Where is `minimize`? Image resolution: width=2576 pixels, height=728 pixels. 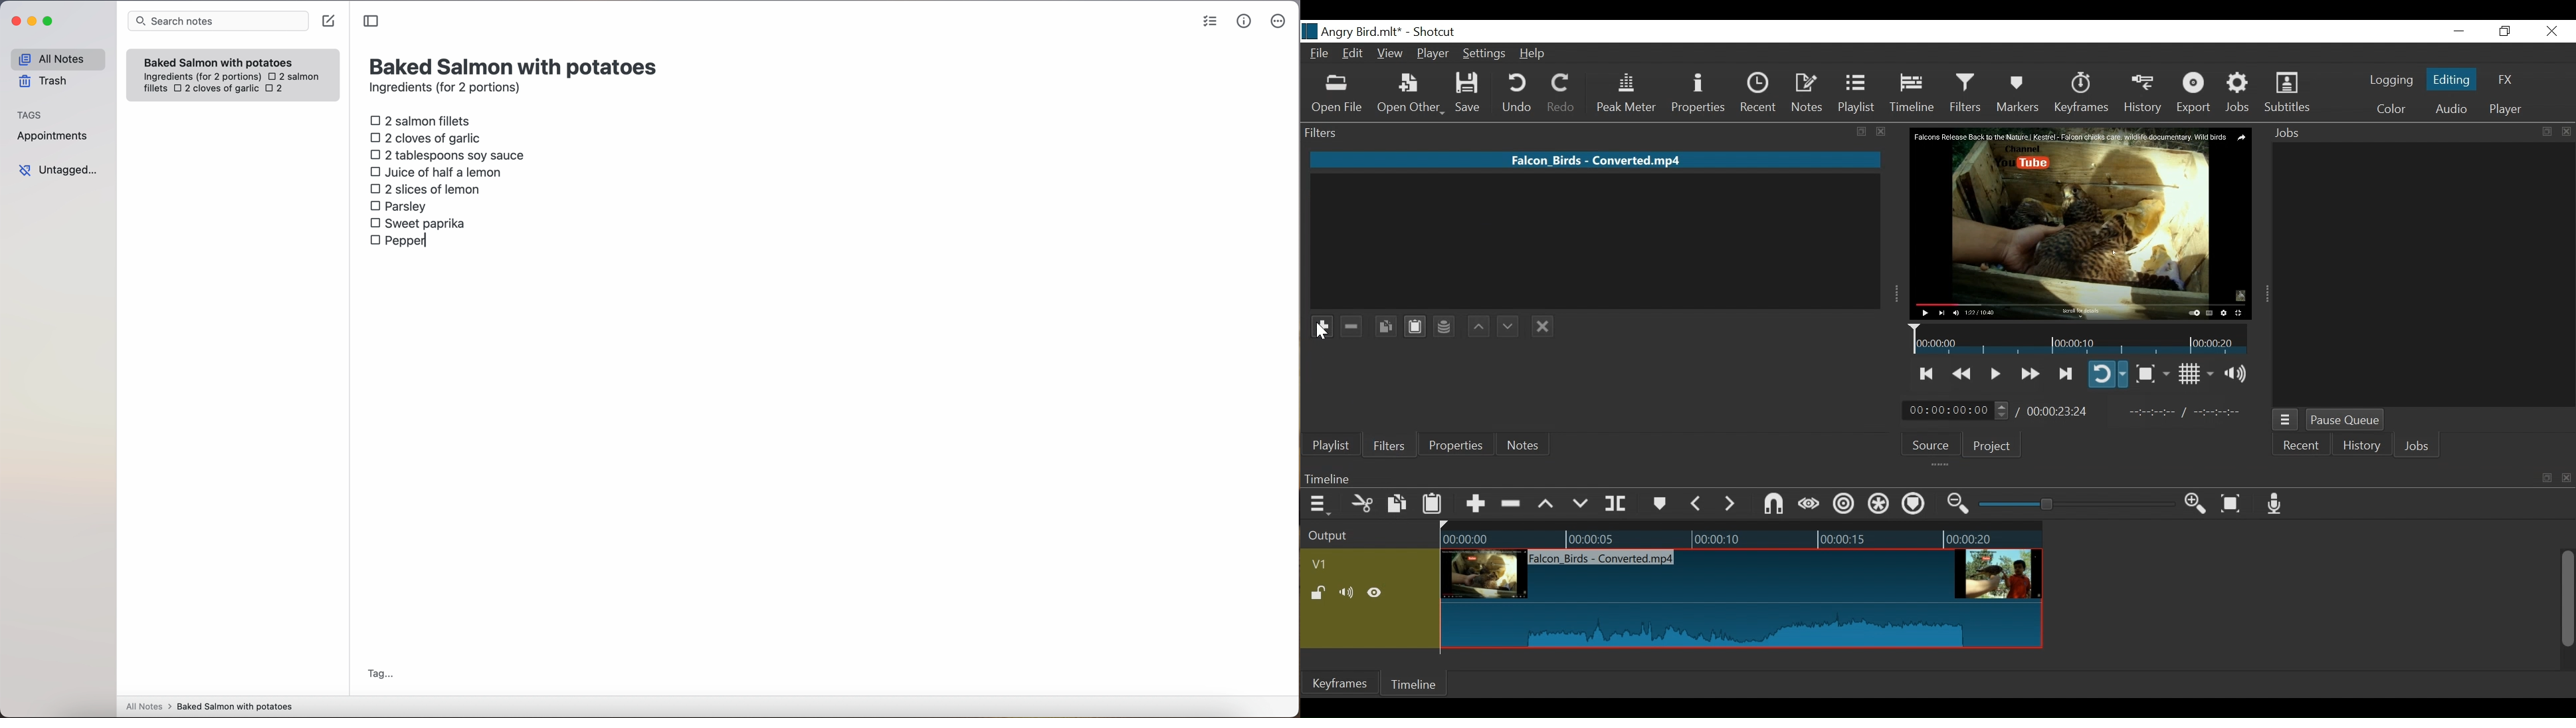
minimize is located at coordinates (2458, 32).